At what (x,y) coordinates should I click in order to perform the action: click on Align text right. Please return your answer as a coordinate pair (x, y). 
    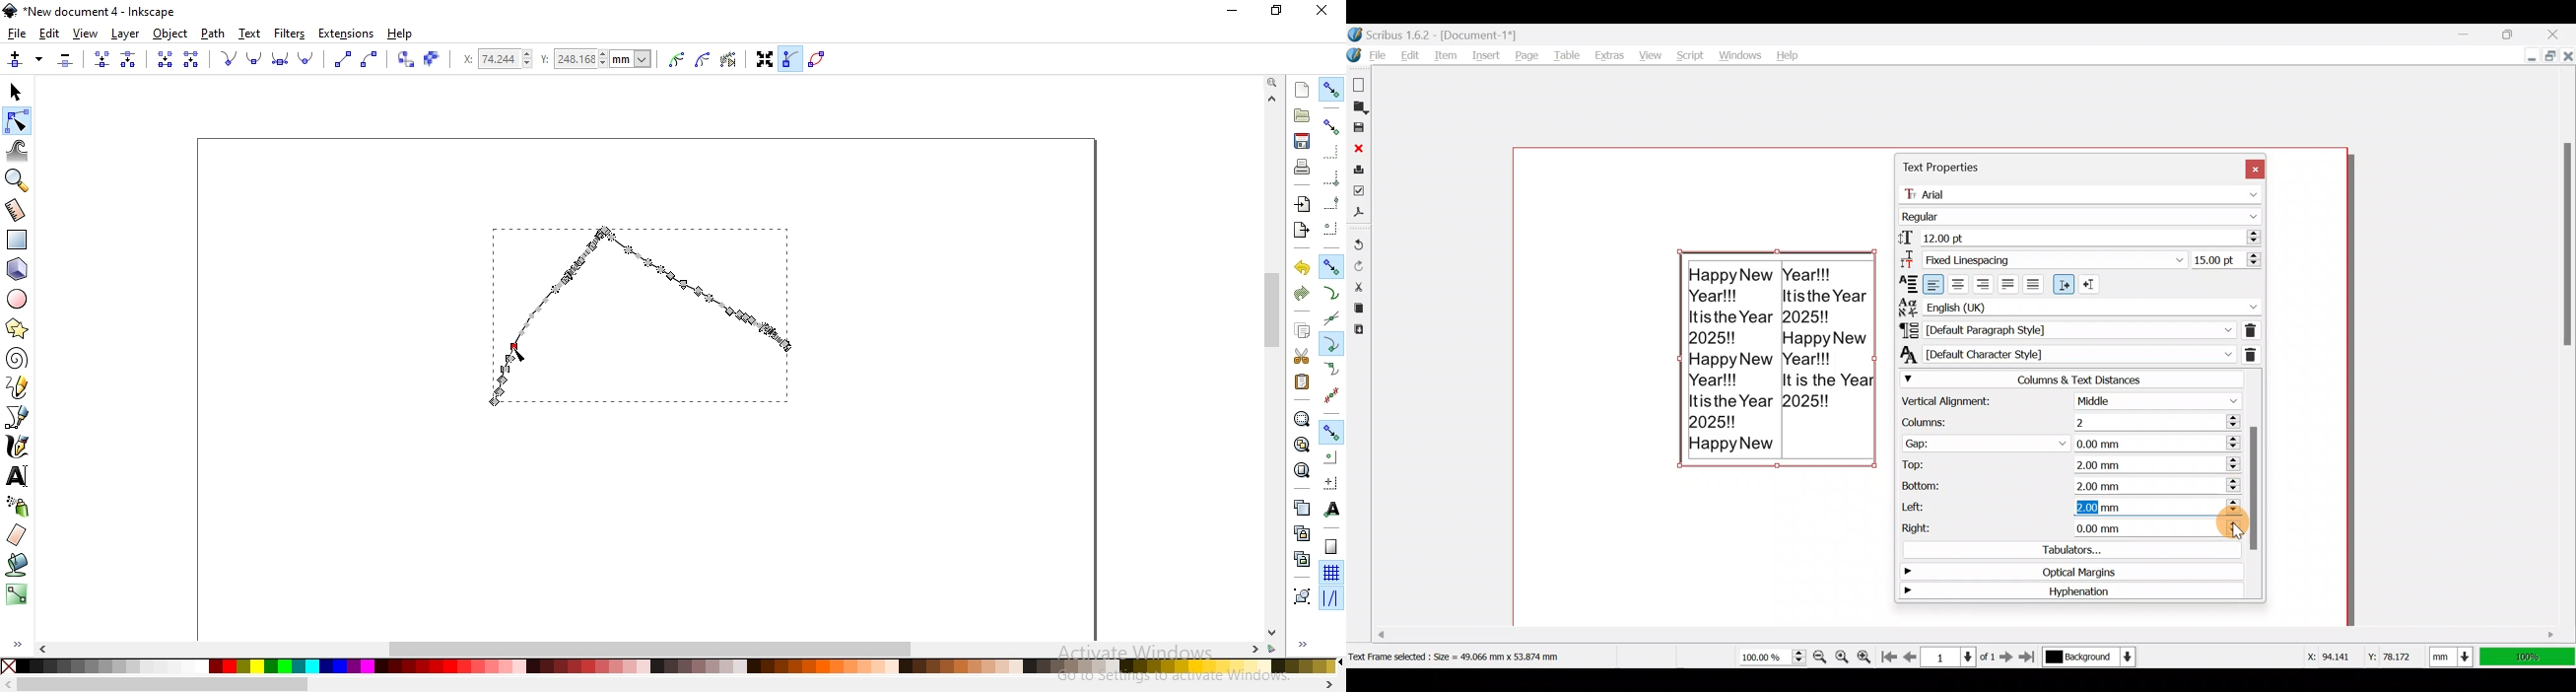
    Looking at the image, I should click on (1985, 282).